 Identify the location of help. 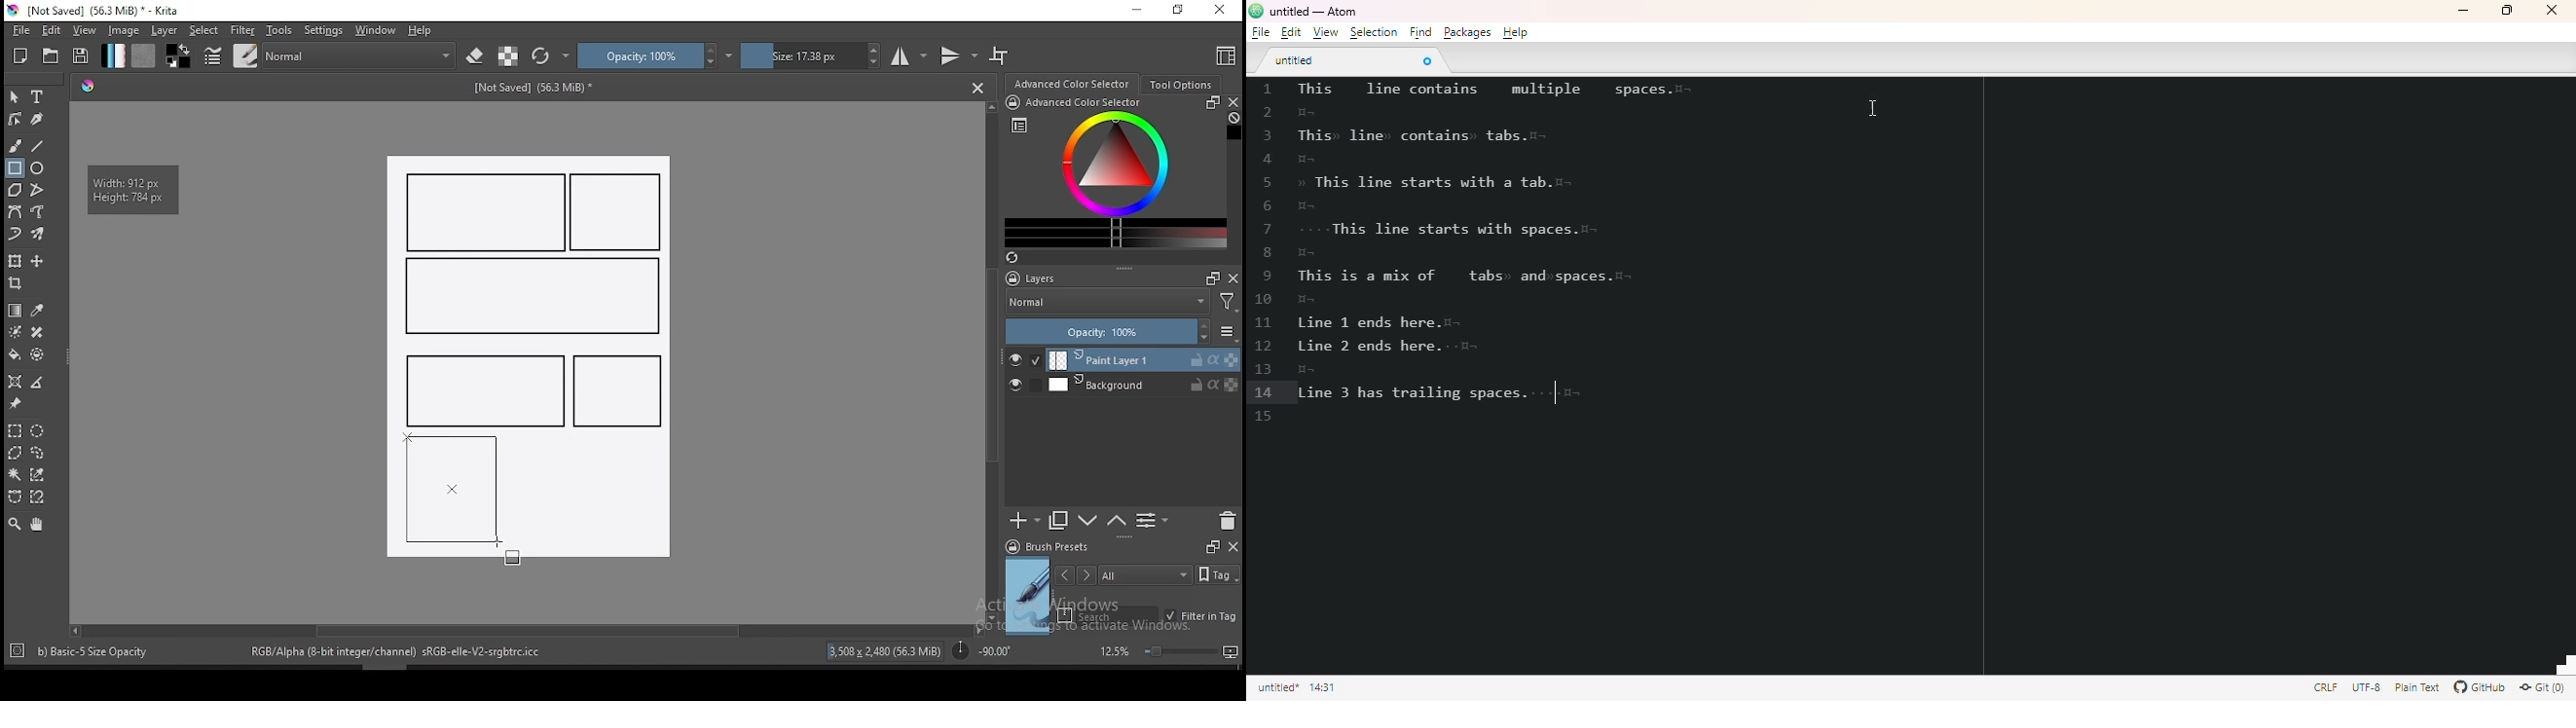
(423, 31).